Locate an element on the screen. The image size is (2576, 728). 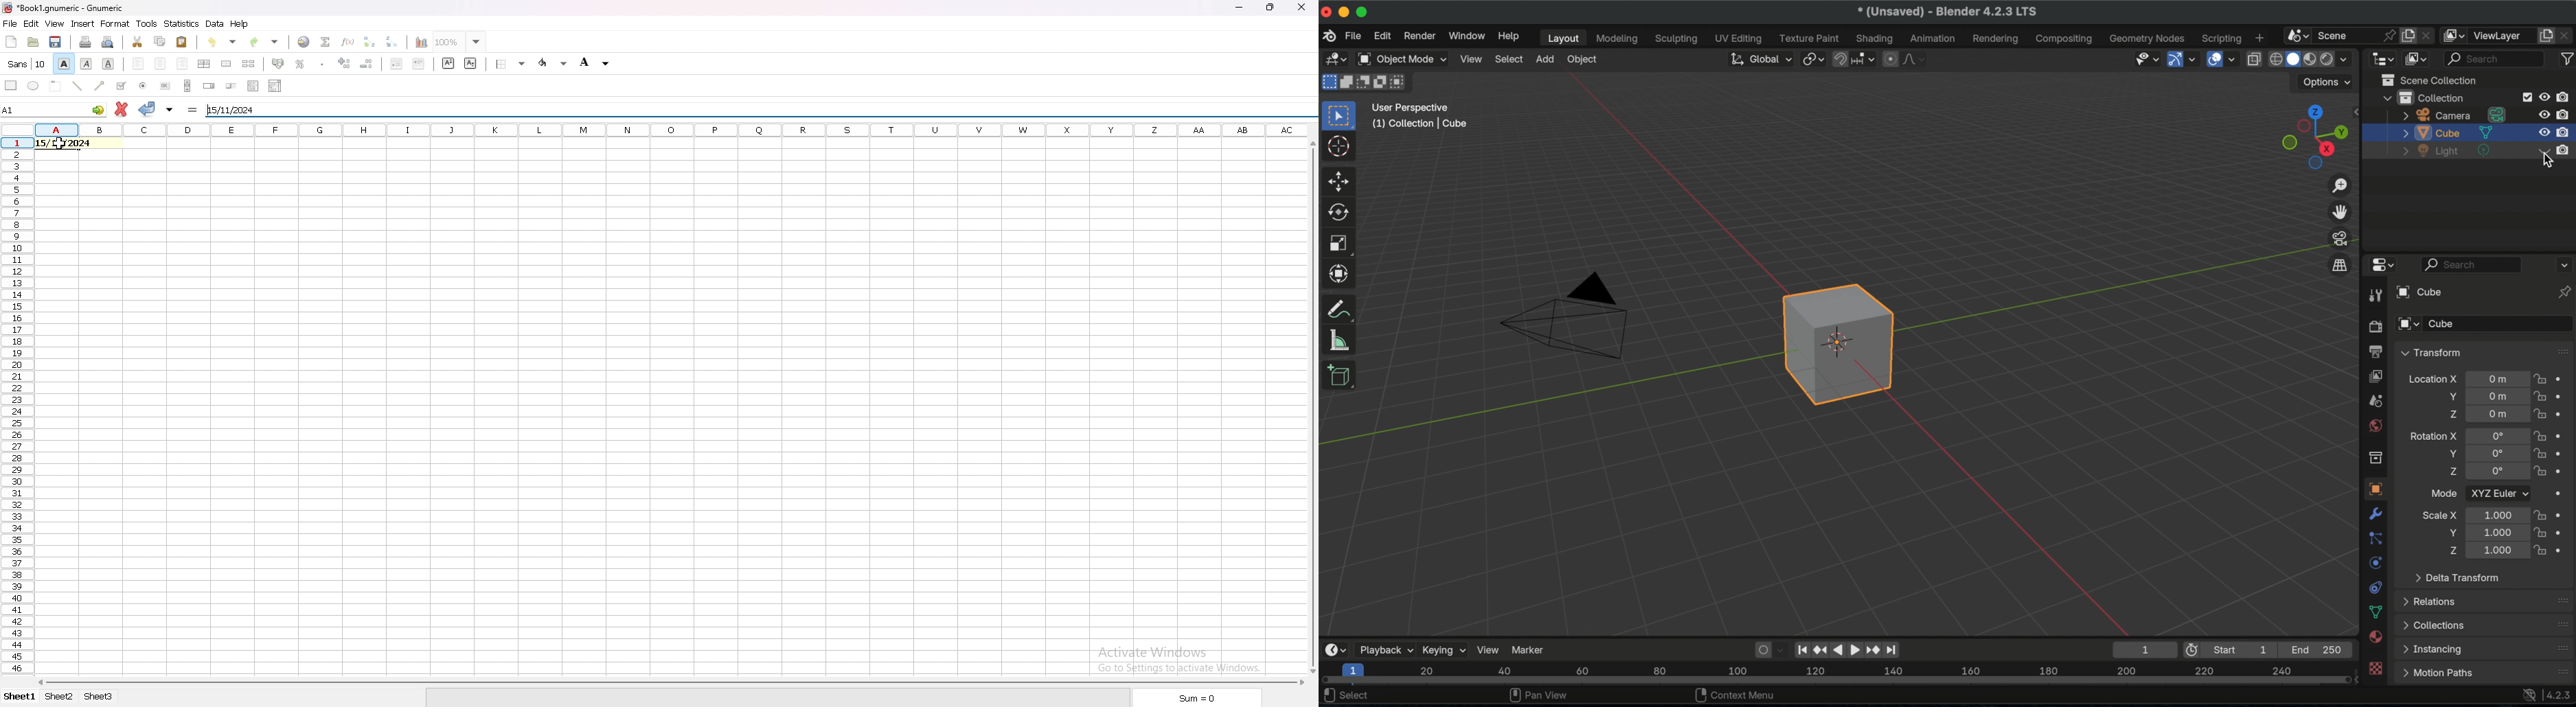
chart is located at coordinates (422, 43).